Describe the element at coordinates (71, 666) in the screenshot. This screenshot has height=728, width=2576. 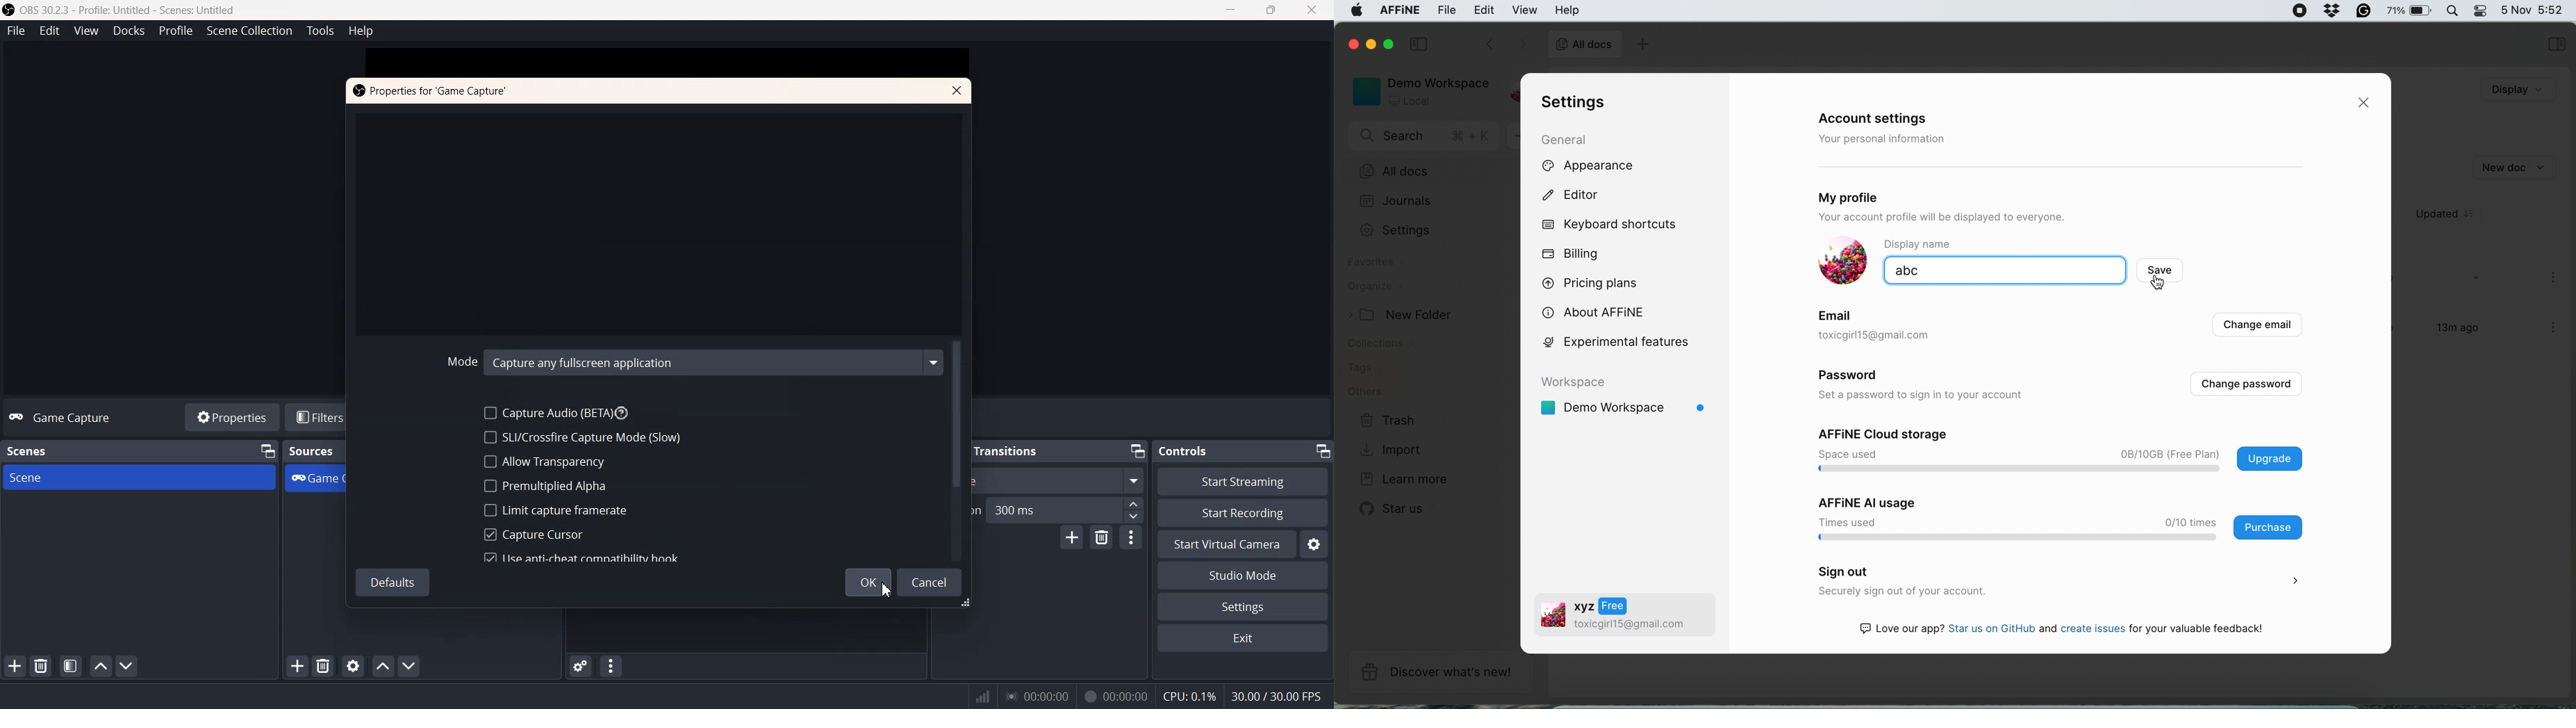
I see `Open Scene Filter` at that location.